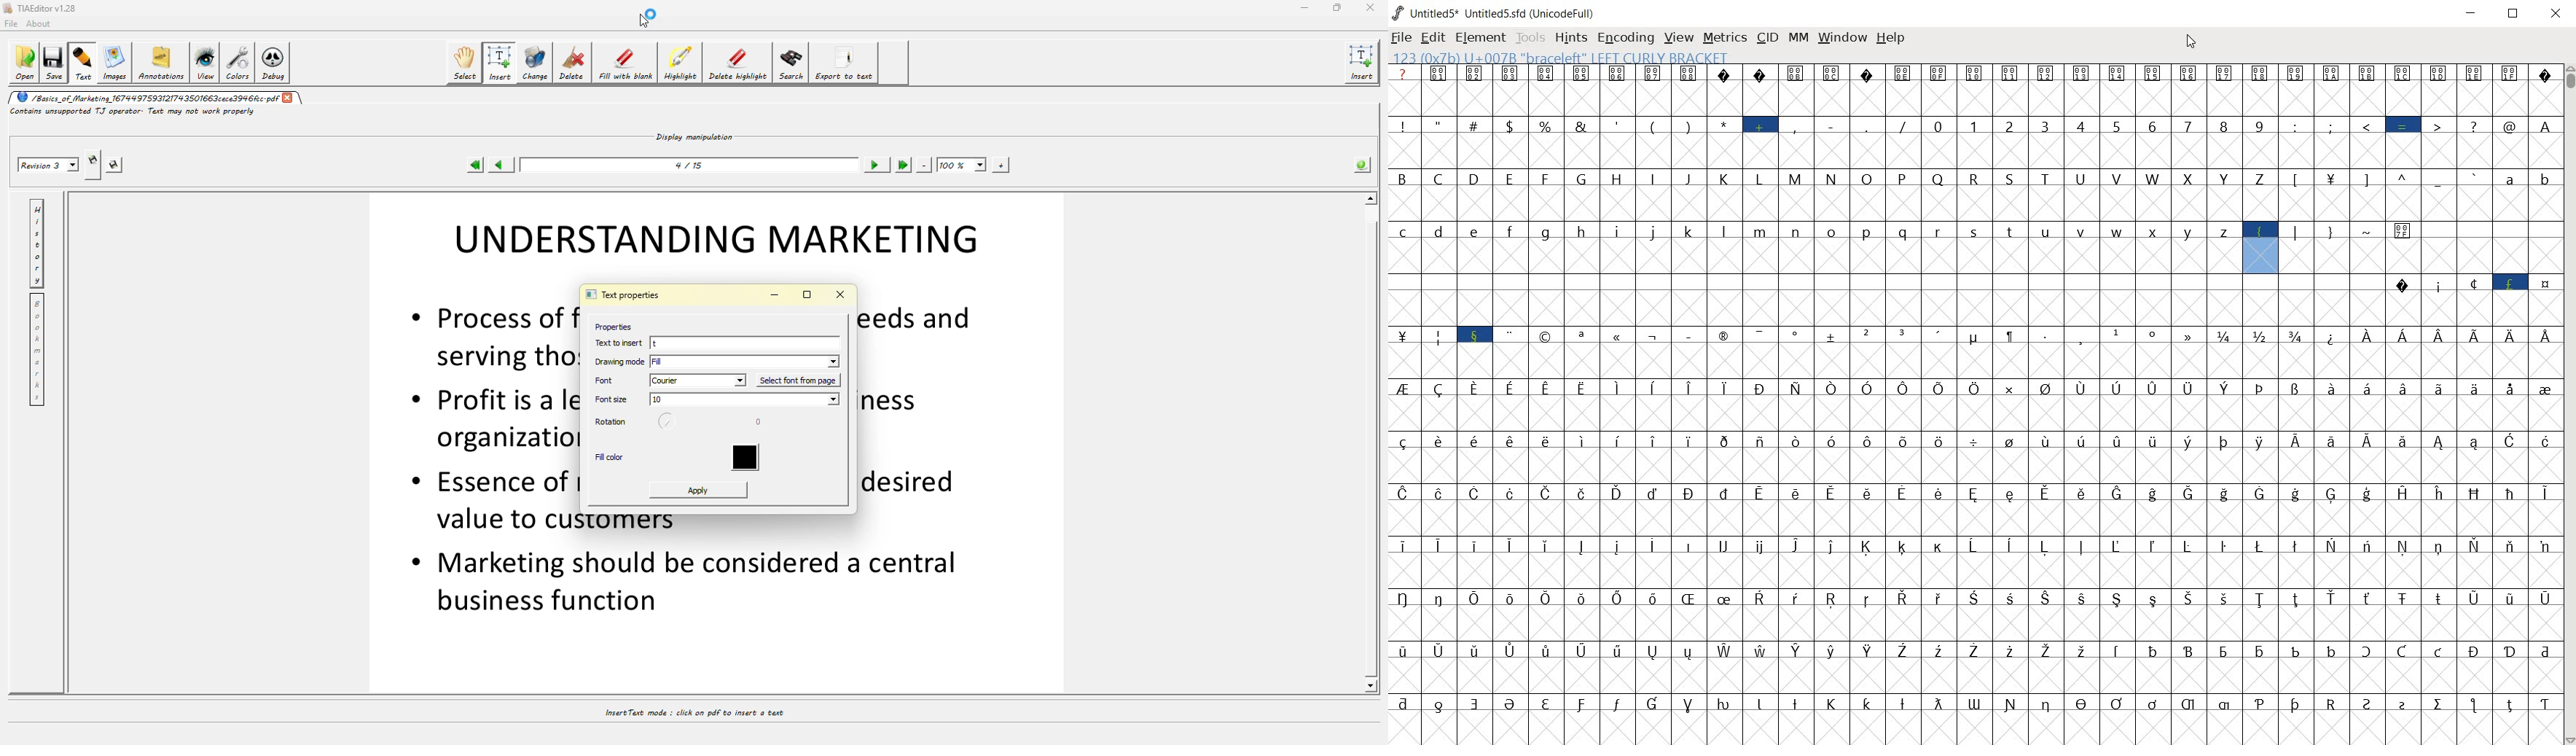 This screenshot has width=2576, height=756. I want to click on 123 (0X7b) U+007B "braceleft" LEFT CURLY BRACKET, so click(1563, 57).